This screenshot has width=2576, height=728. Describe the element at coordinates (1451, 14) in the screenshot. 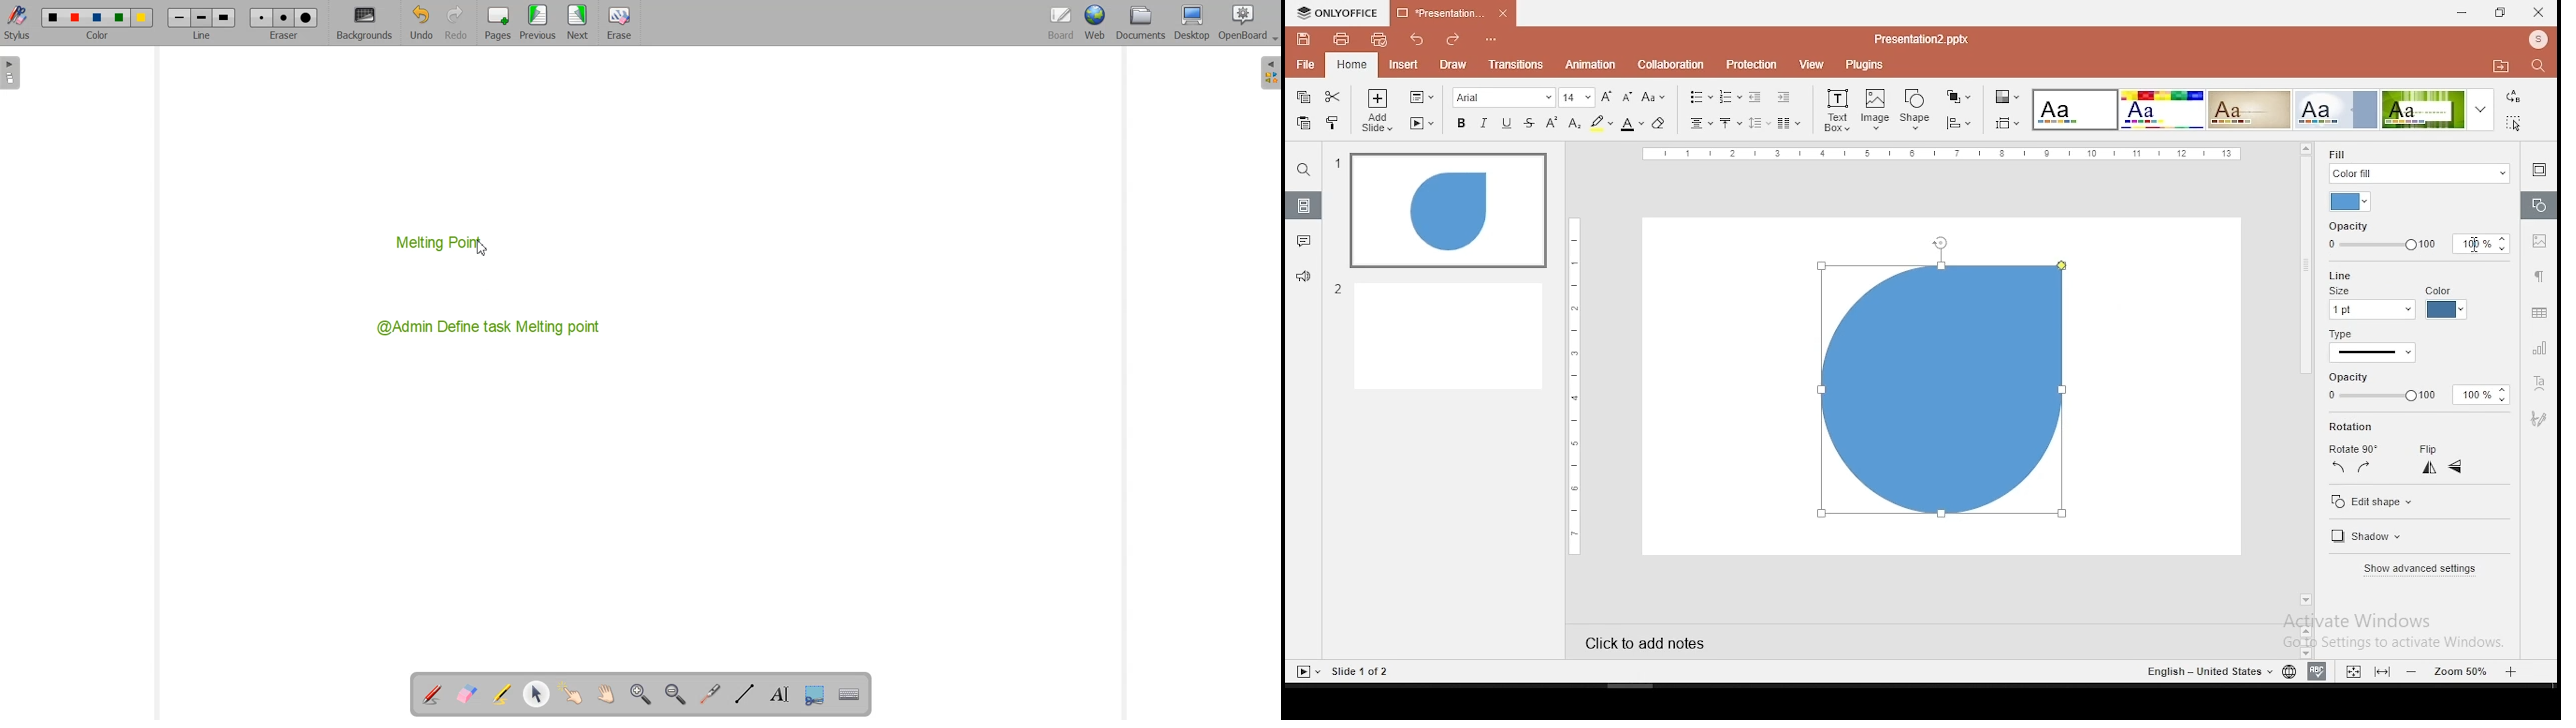

I see `presentation` at that location.